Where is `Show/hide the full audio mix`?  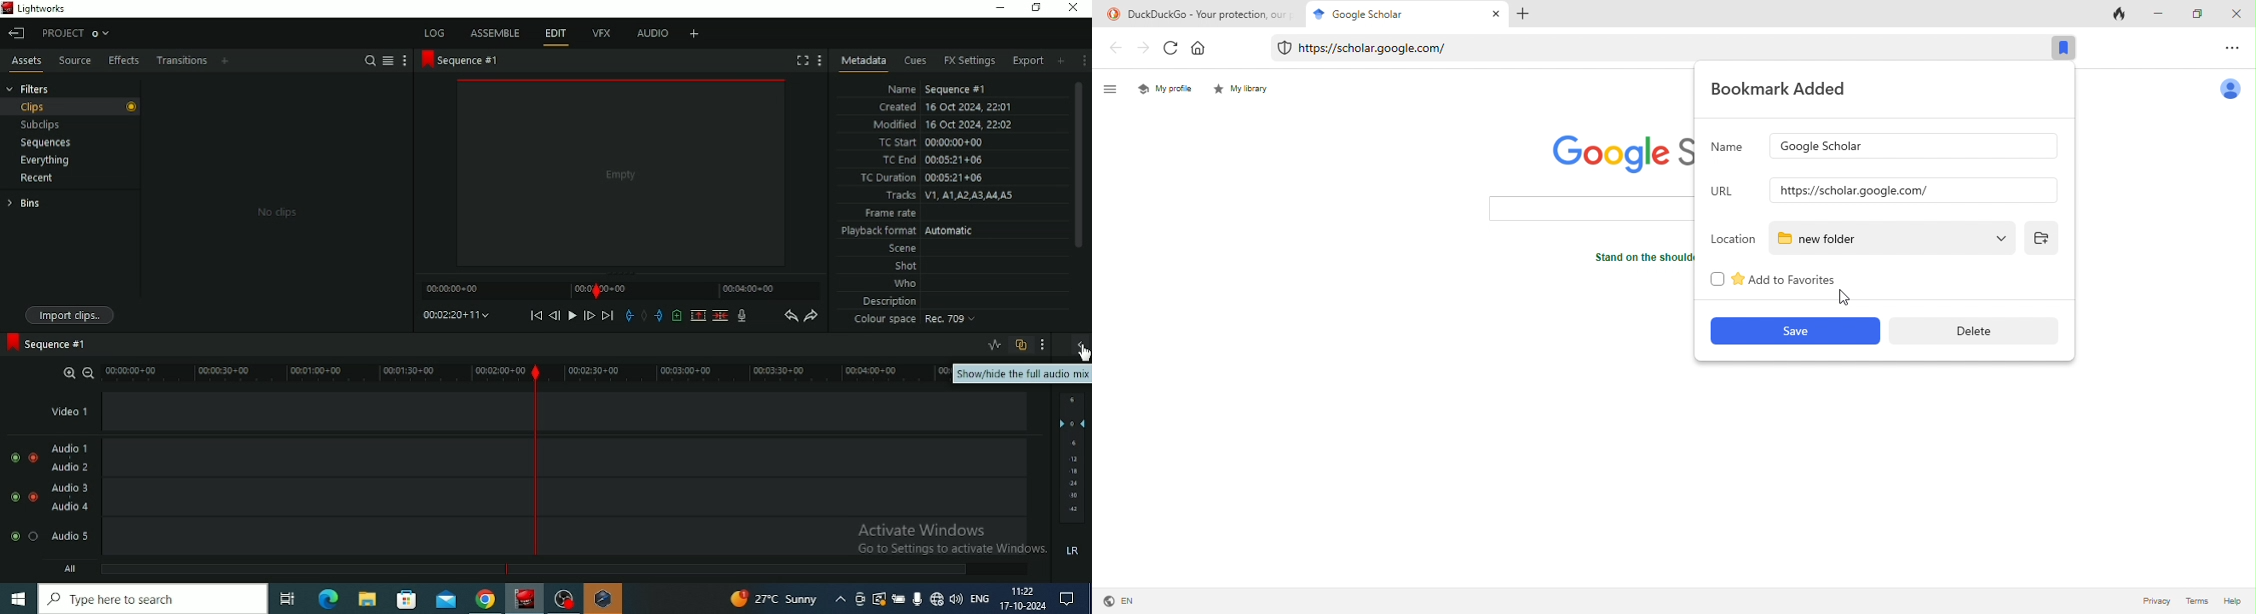 Show/hide the full audio mix is located at coordinates (1022, 374).